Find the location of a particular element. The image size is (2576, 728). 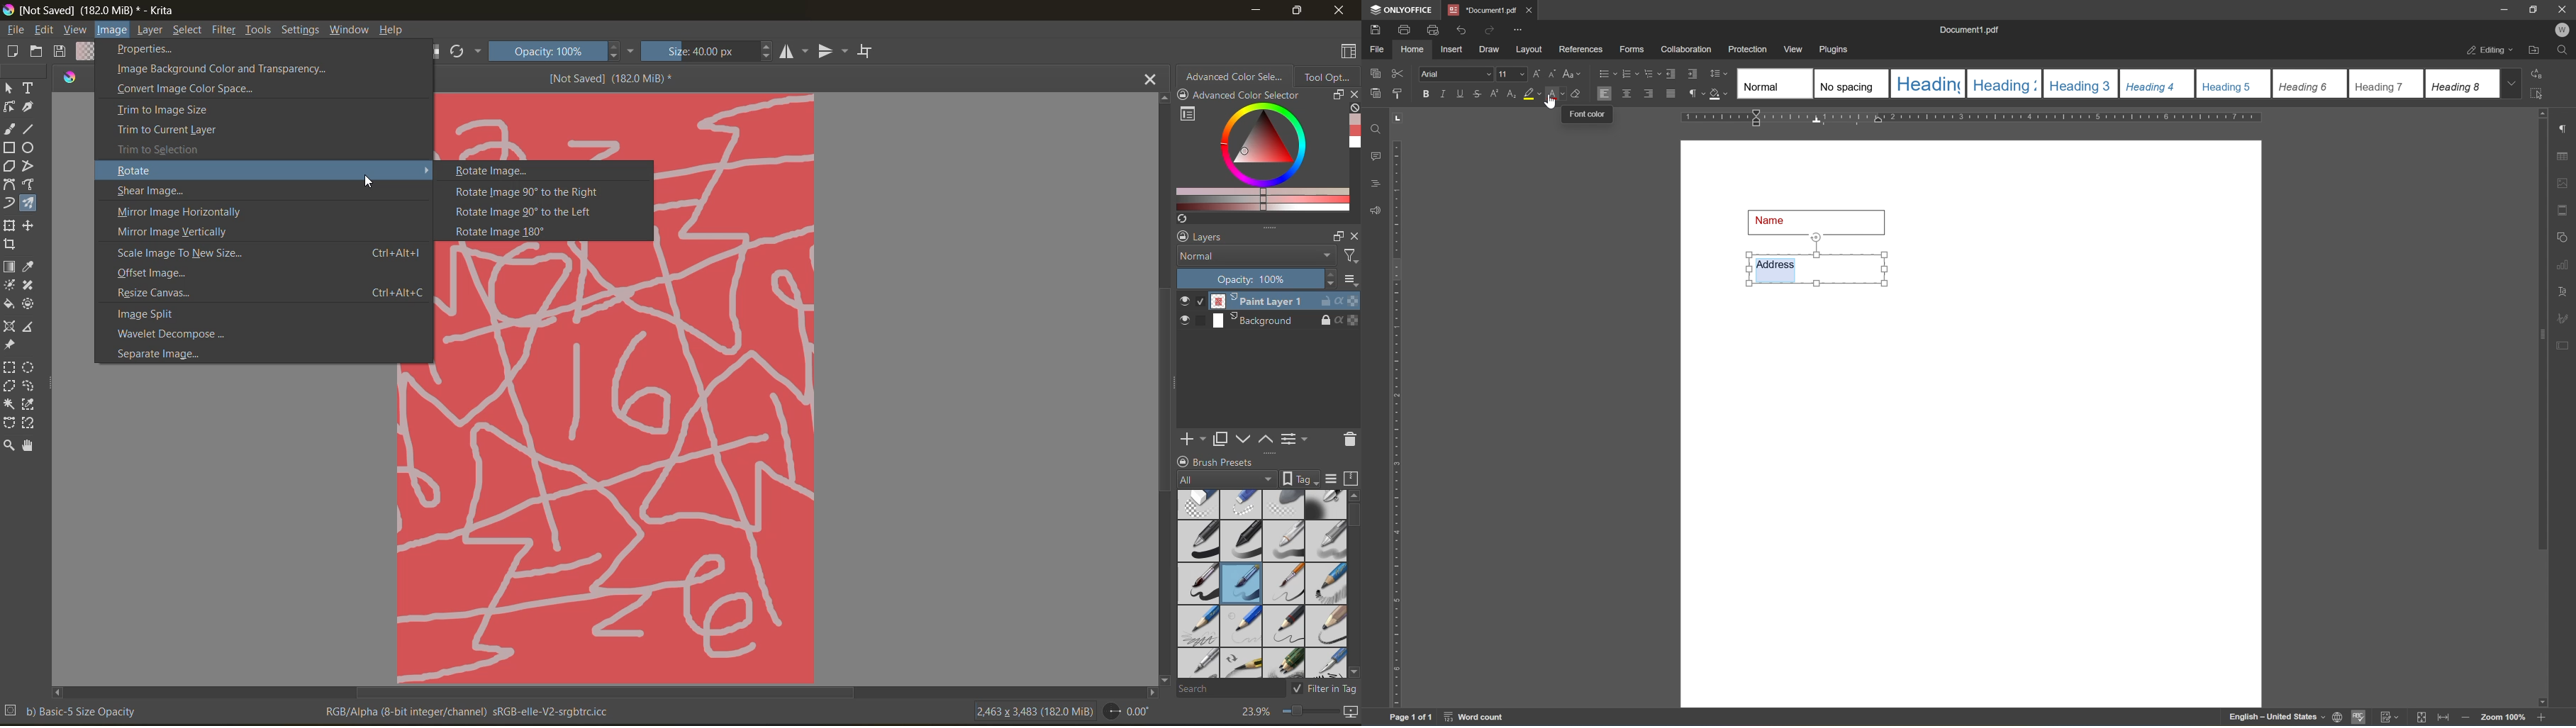

editing is located at coordinates (2486, 51).